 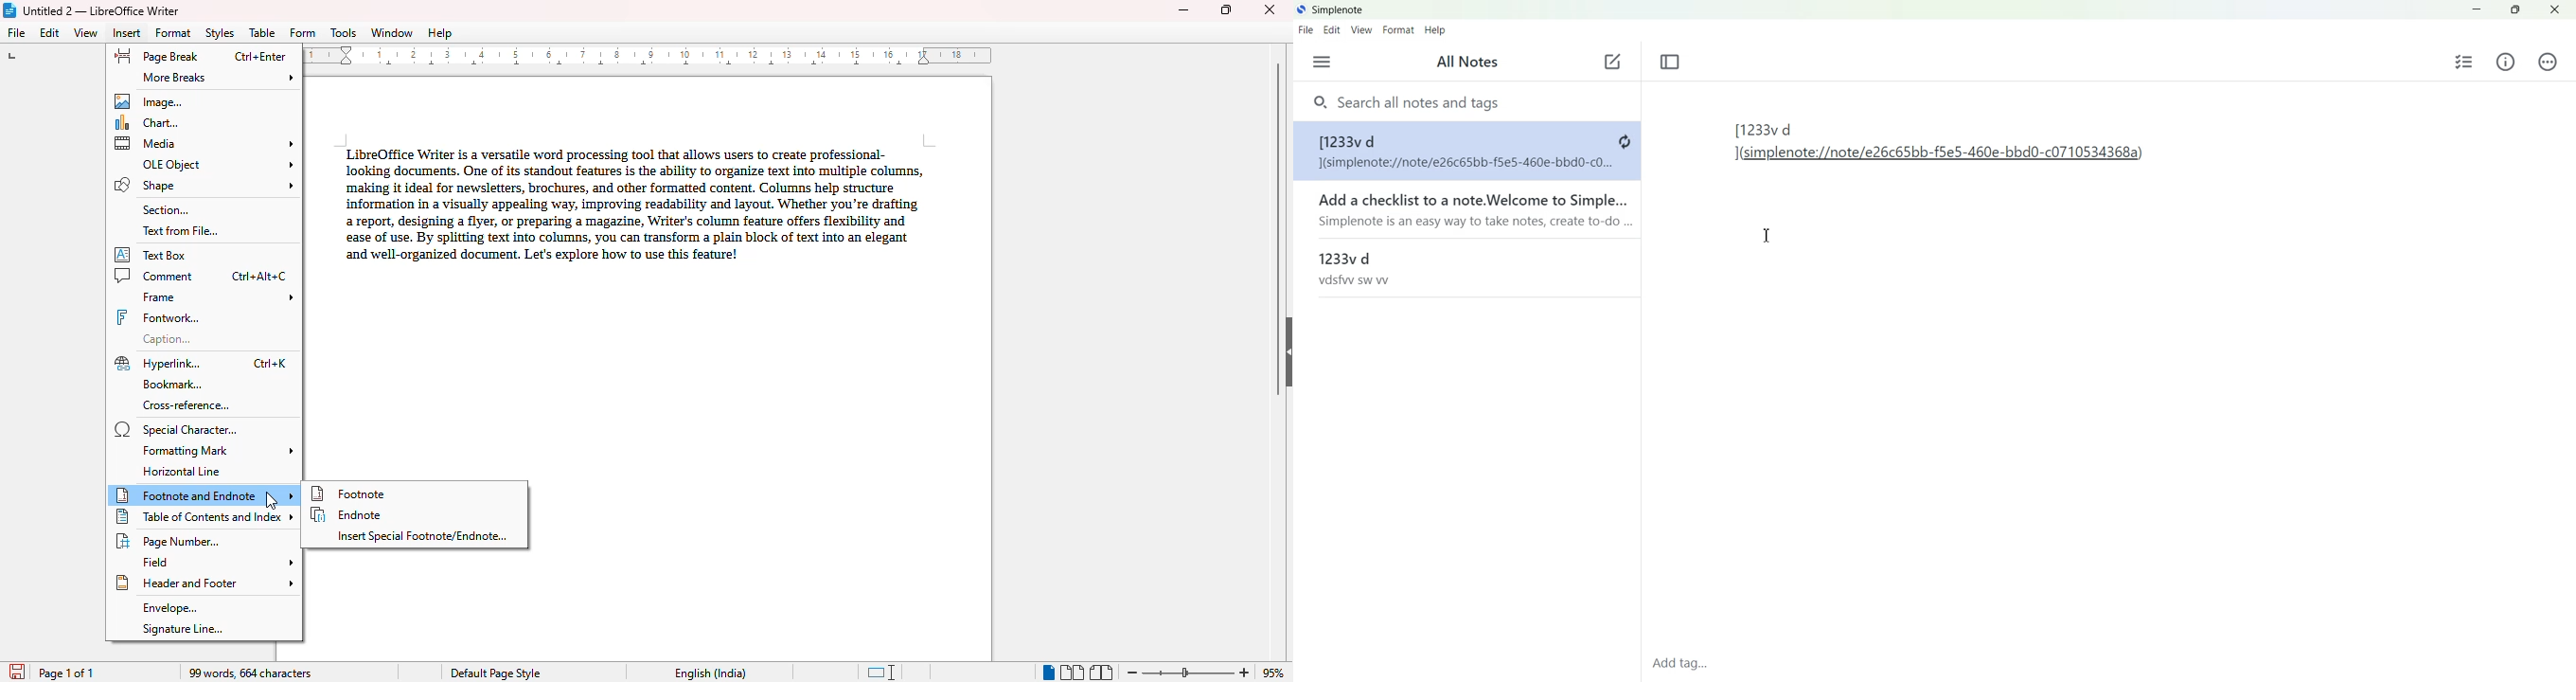 I want to click on ruler, so click(x=640, y=55).